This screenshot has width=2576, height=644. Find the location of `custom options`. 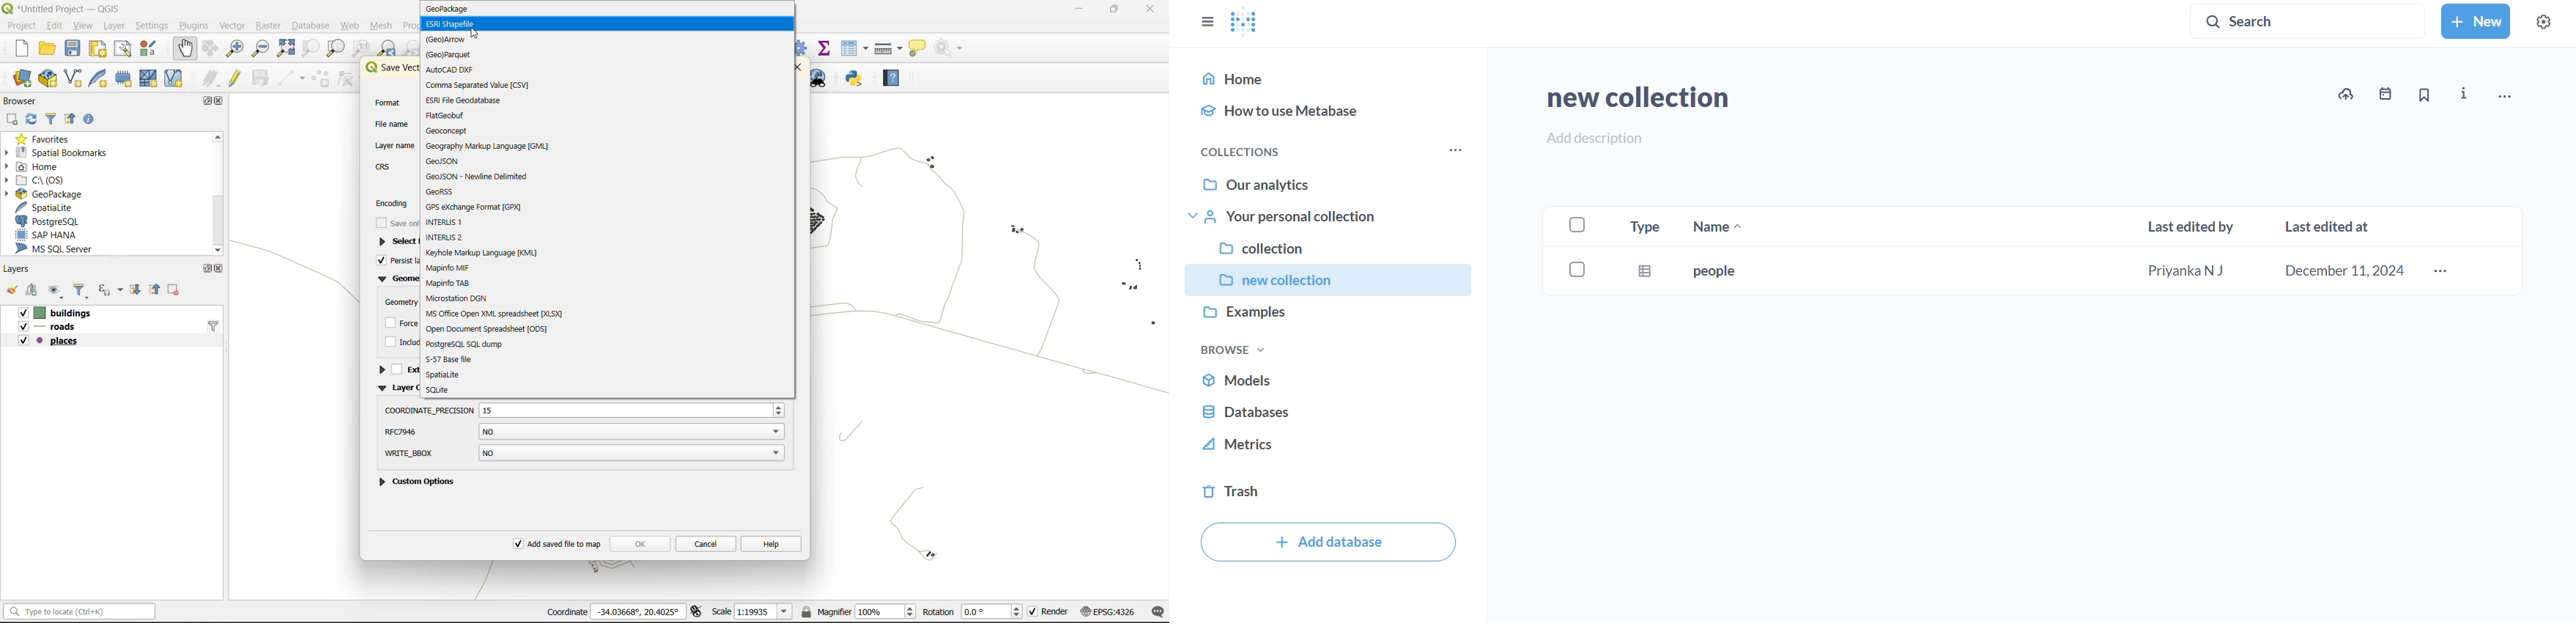

custom options is located at coordinates (419, 482).